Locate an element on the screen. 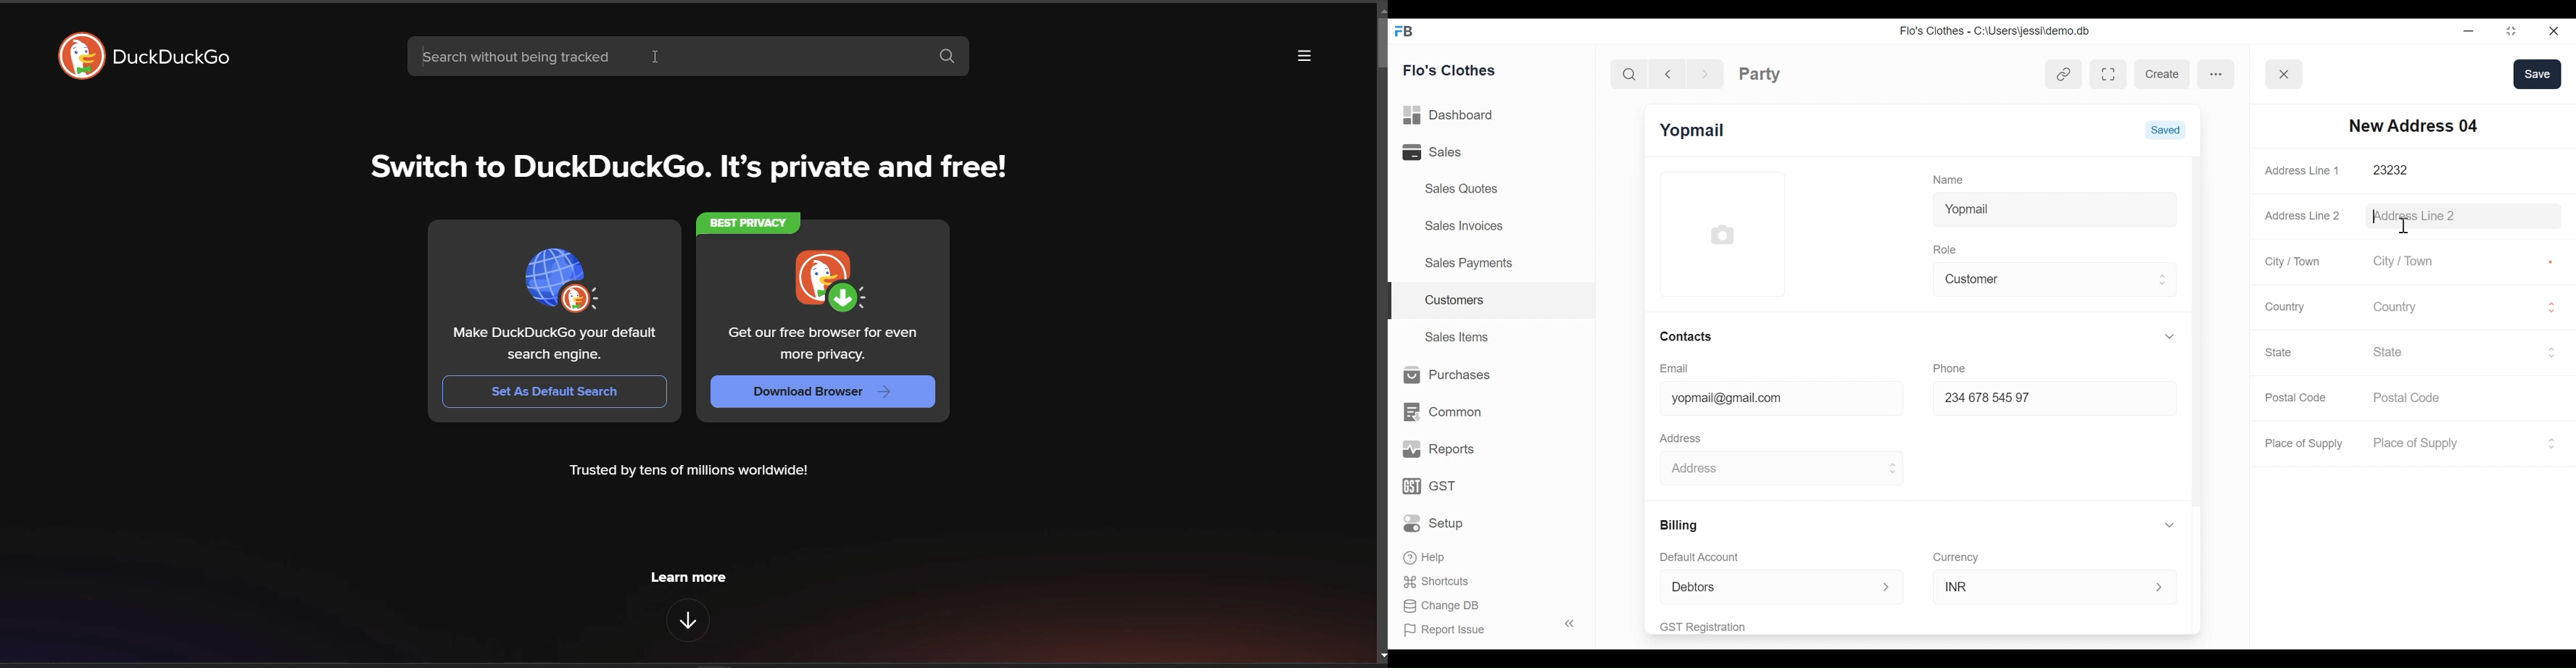  Reports is located at coordinates (1440, 450).